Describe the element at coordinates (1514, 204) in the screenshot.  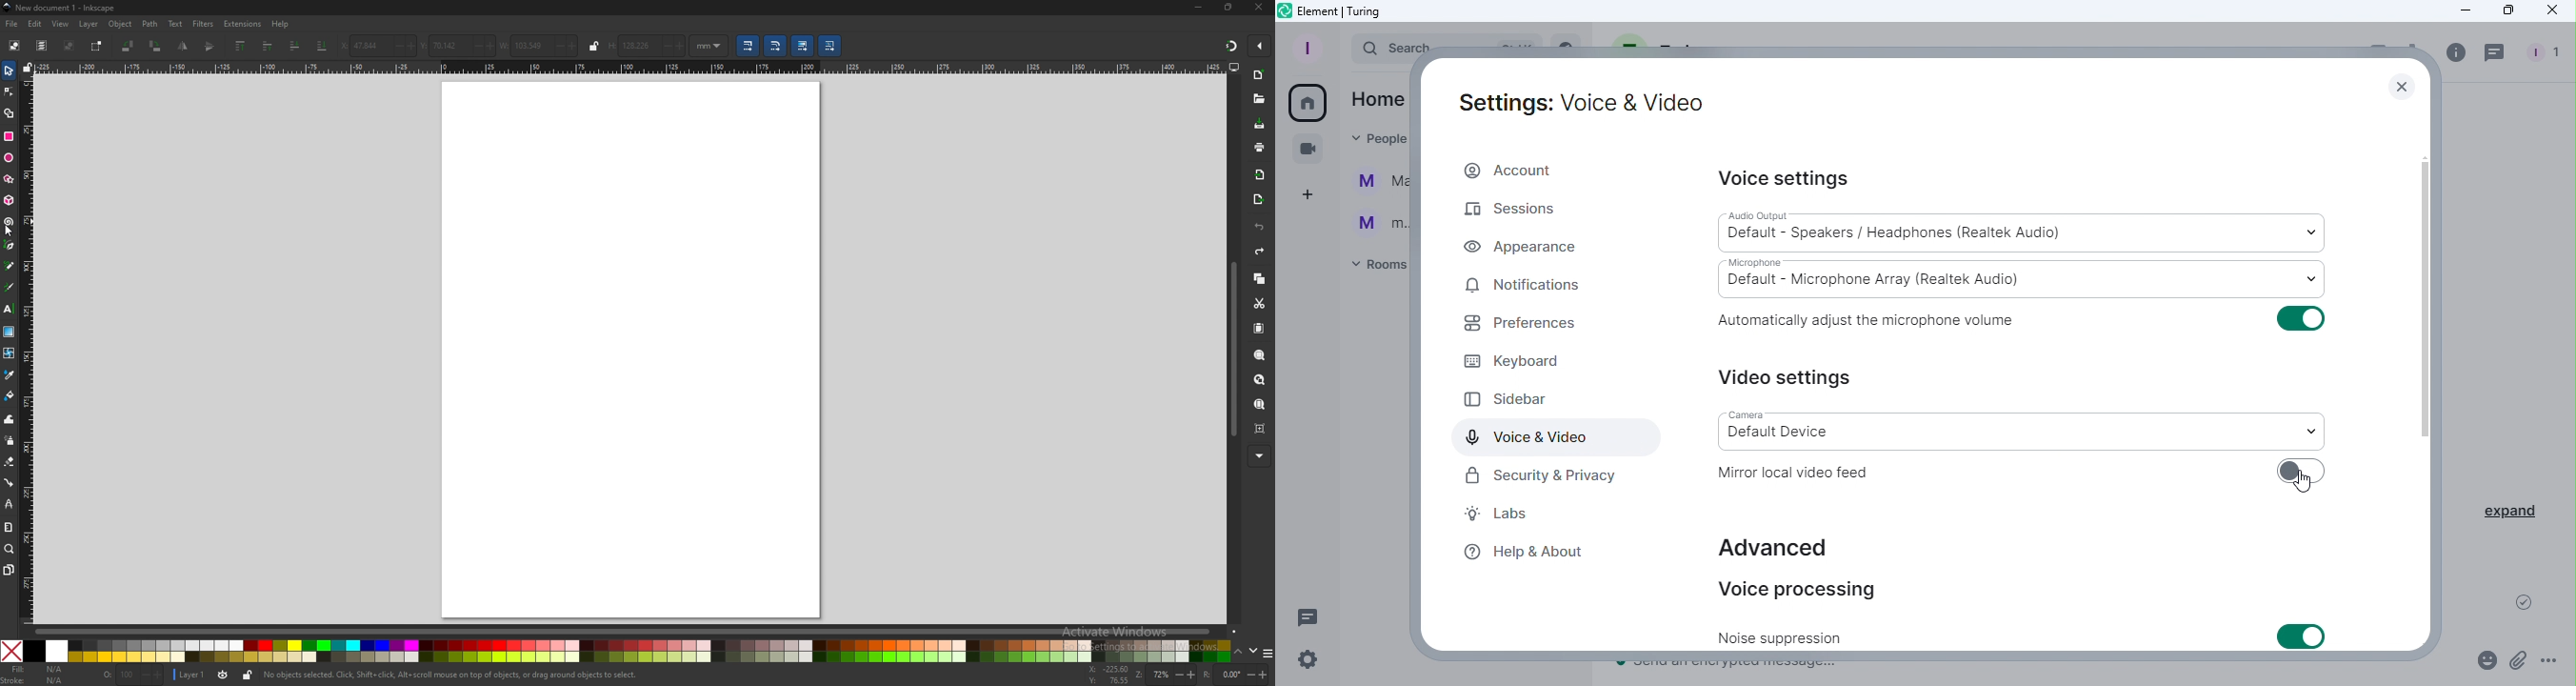
I see `Sessions` at that location.